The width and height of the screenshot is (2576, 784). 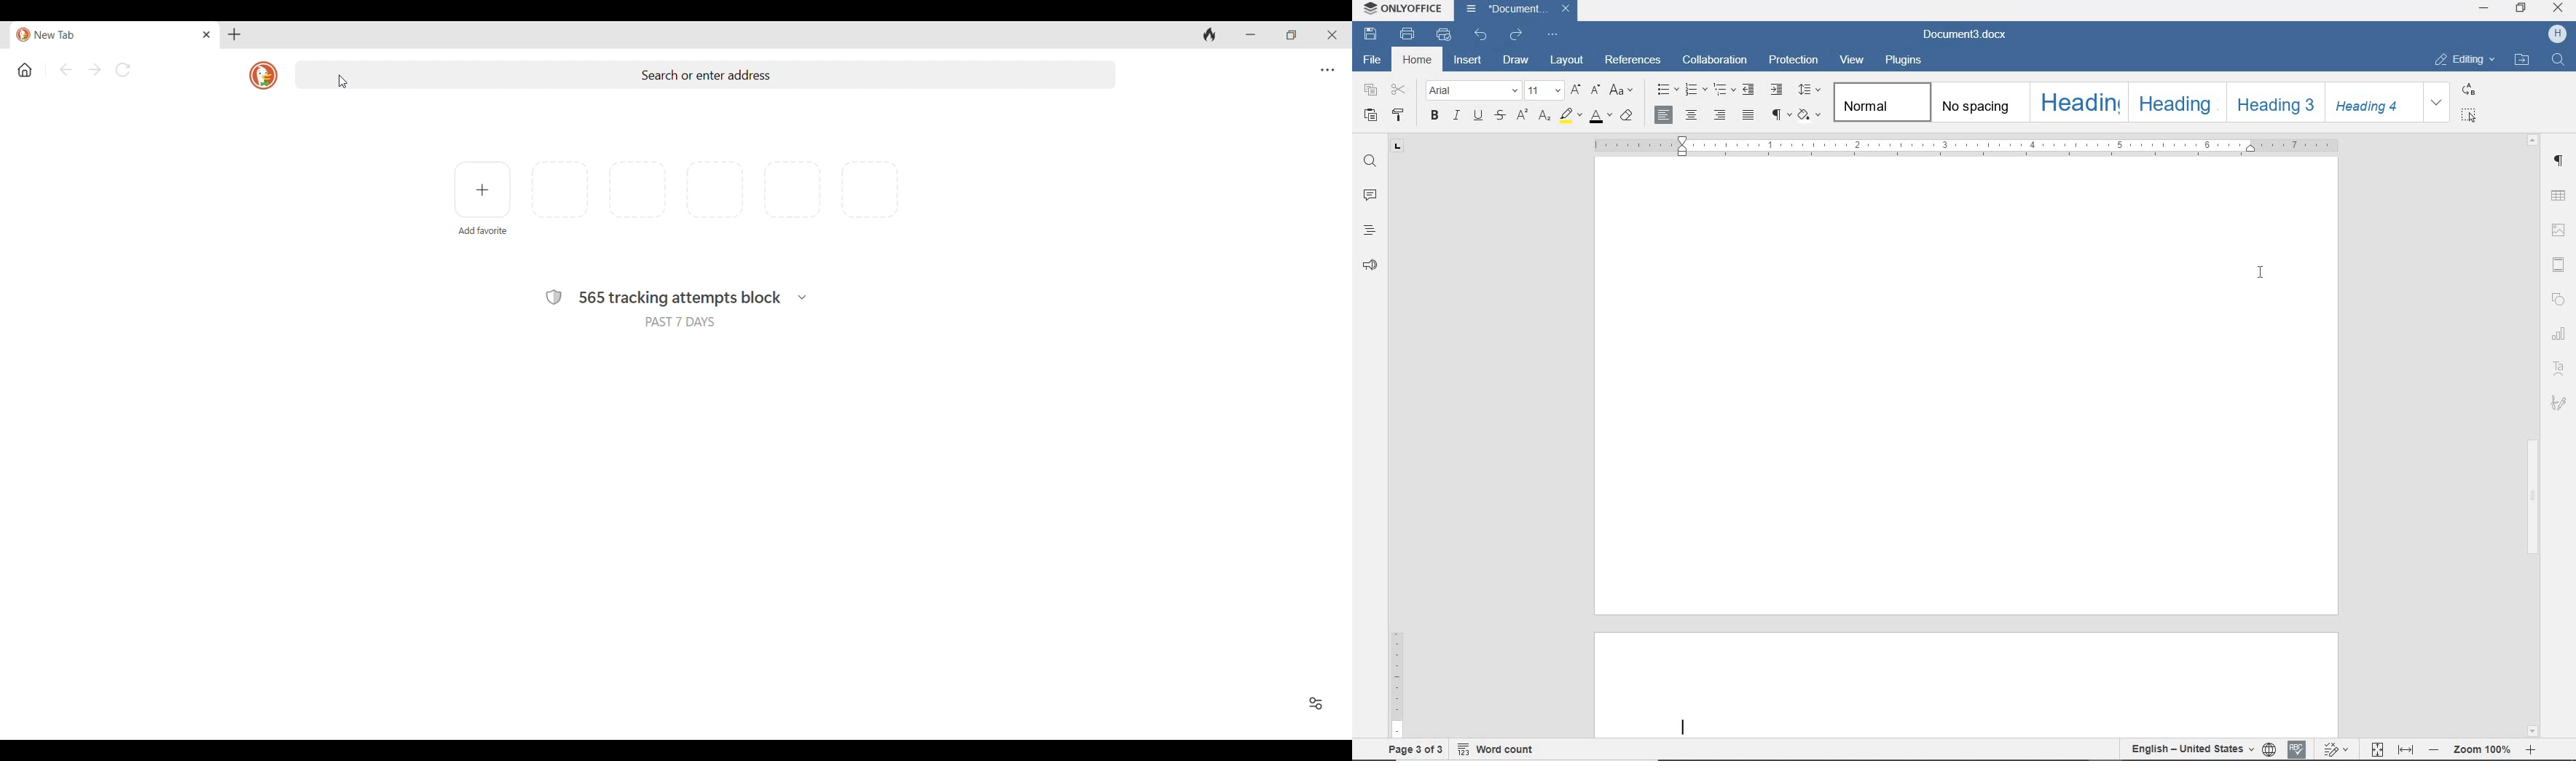 I want to click on DECREASE INDENT, so click(x=1748, y=91).